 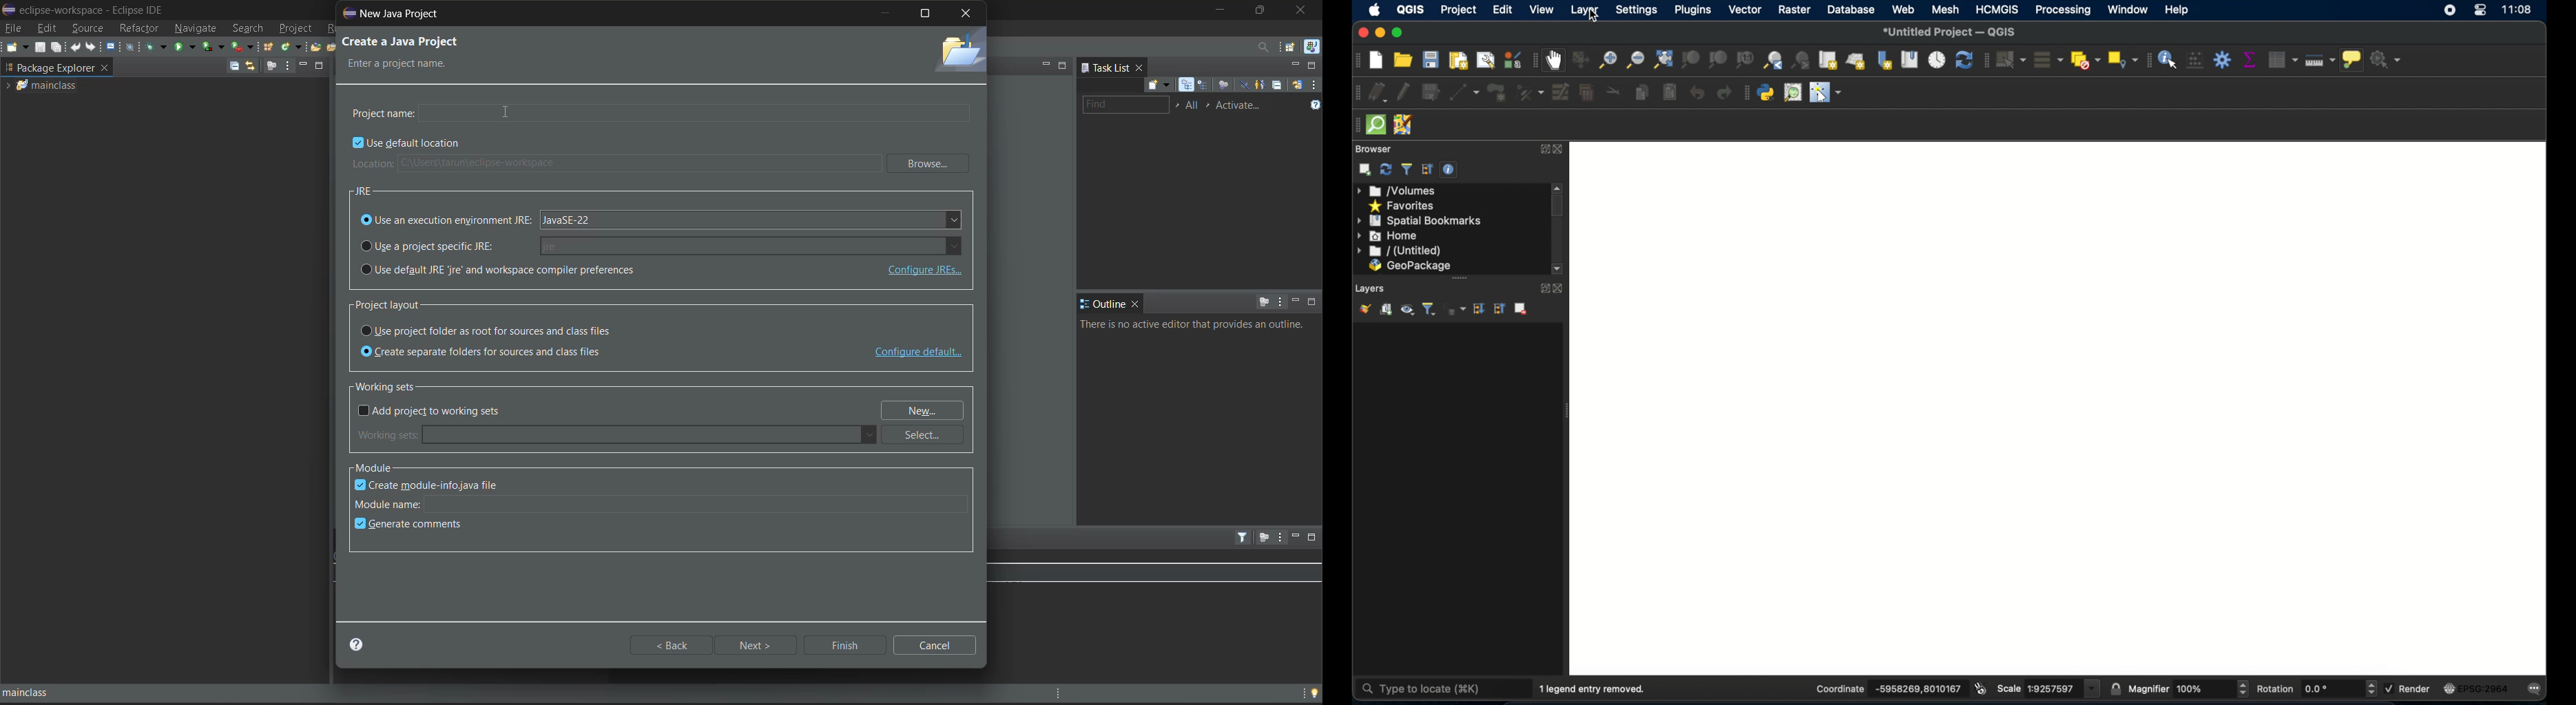 What do you see at coordinates (40, 48) in the screenshot?
I see `save` at bounding box center [40, 48].